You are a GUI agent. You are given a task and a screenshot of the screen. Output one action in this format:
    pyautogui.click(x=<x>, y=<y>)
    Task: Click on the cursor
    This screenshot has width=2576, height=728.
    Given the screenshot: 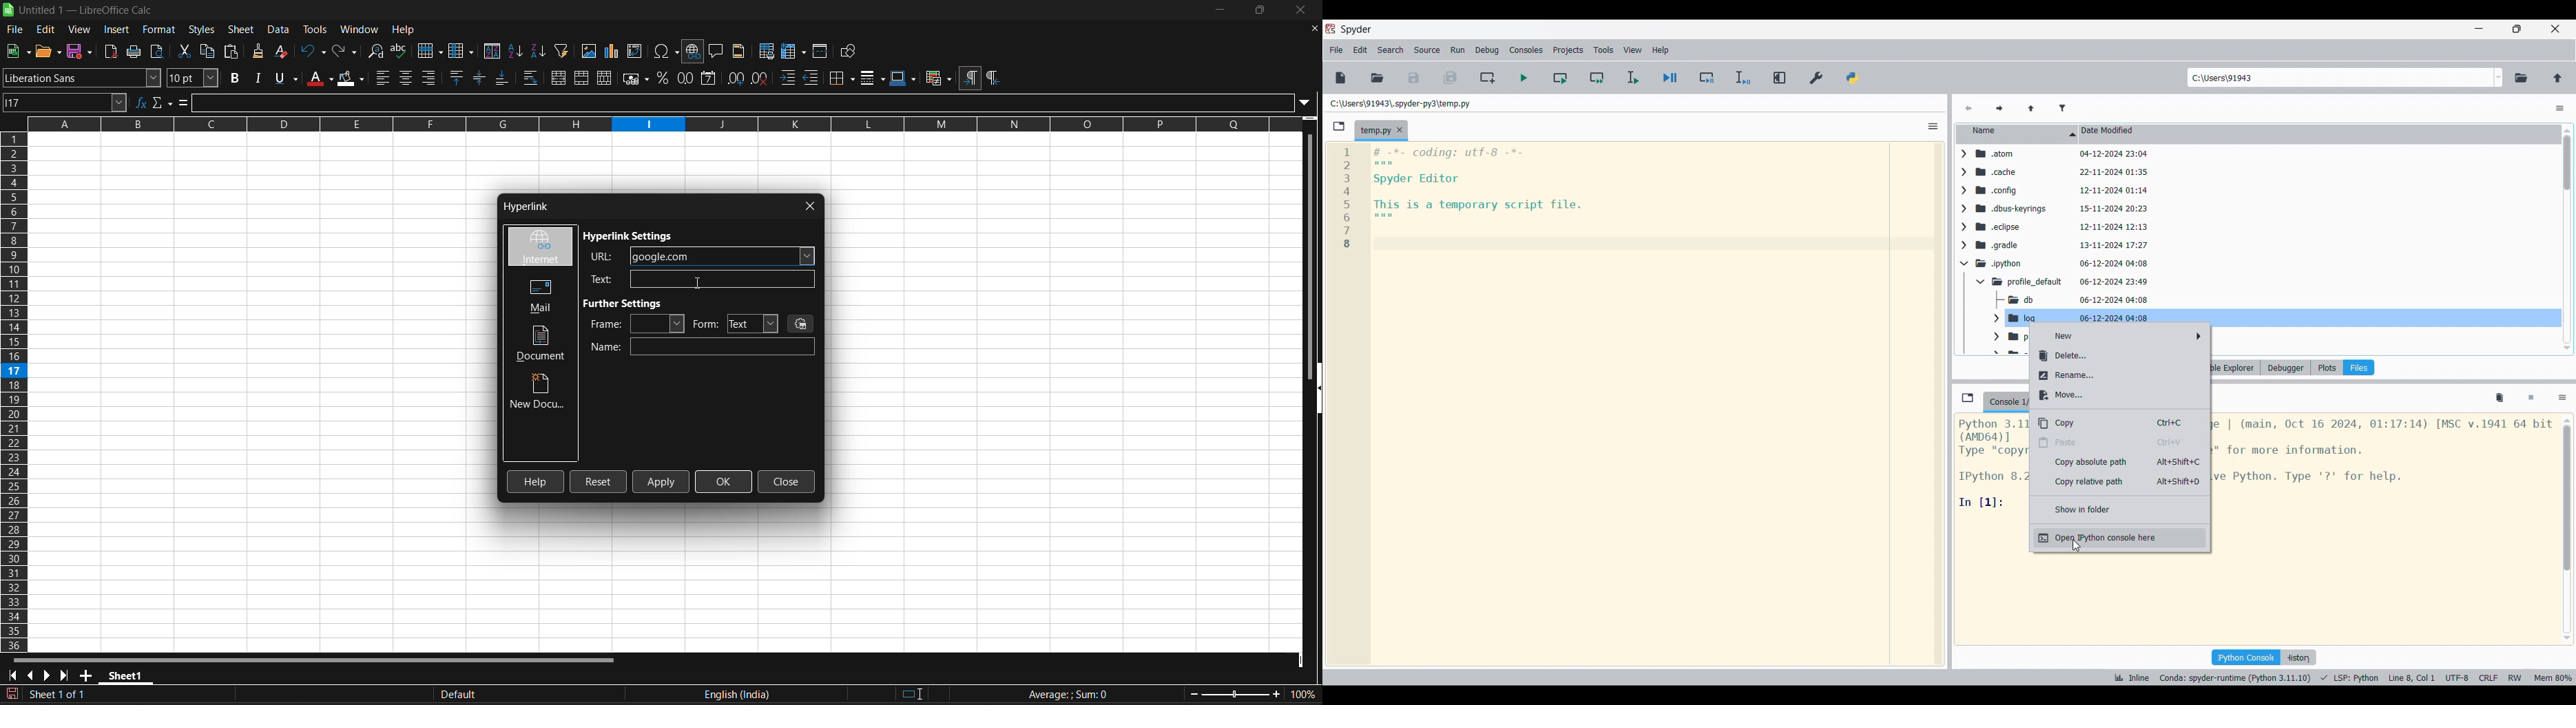 What is the action you would take?
    pyautogui.click(x=697, y=283)
    